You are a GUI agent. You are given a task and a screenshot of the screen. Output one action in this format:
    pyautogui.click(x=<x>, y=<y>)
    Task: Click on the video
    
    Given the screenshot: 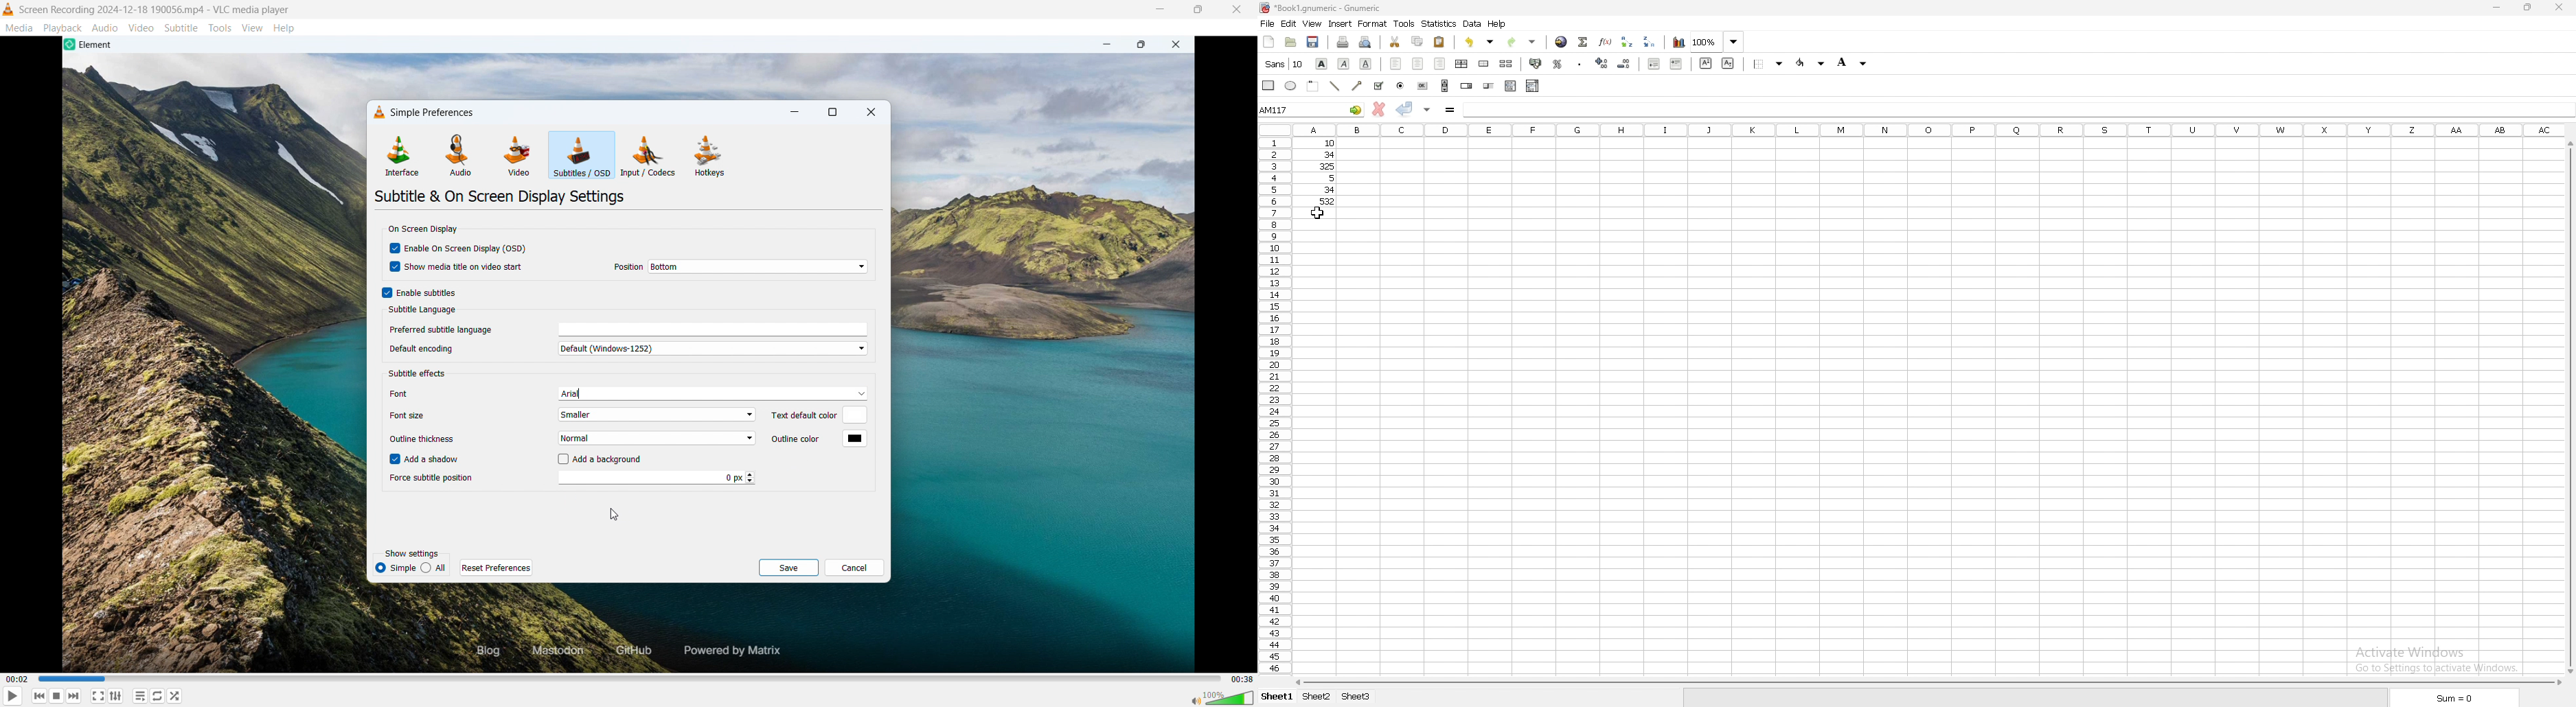 What is the action you would take?
    pyautogui.click(x=517, y=157)
    